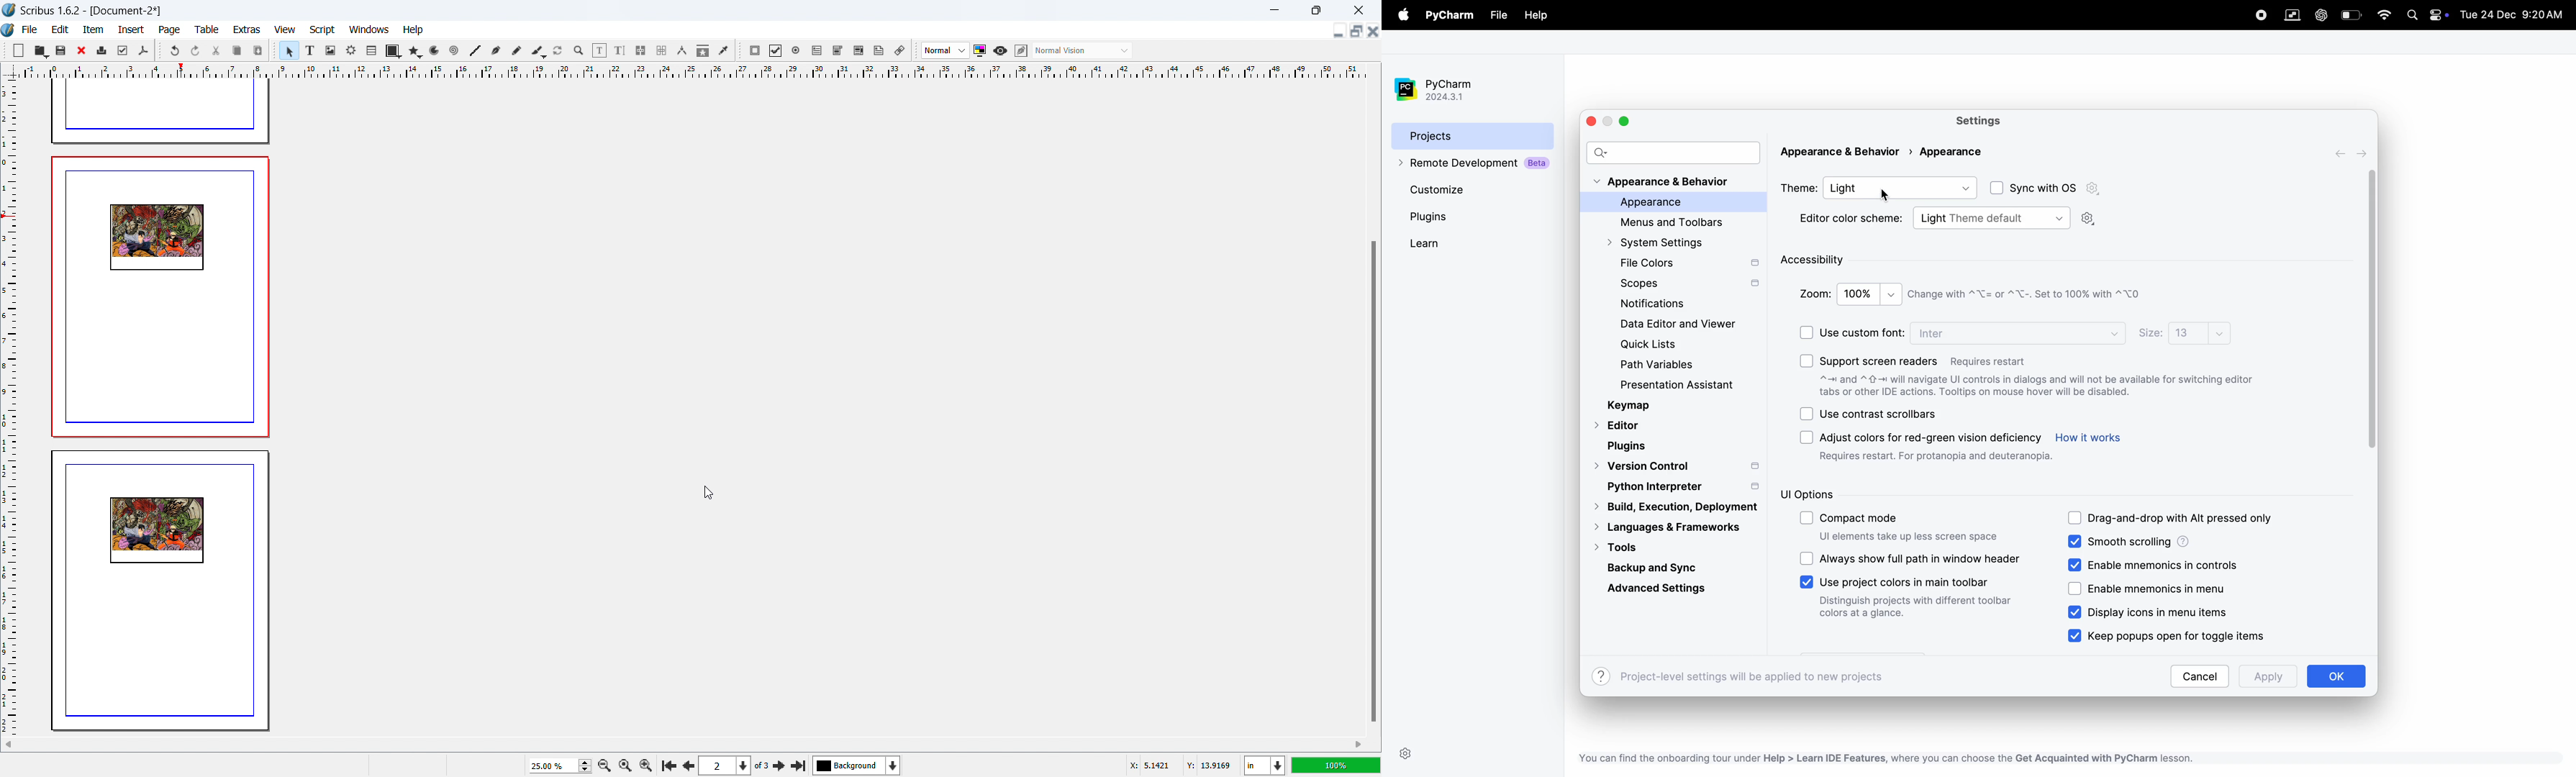  What do you see at coordinates (1000, 51) in the screenshot?
I see `preview mode` at bounding box center [1000, 51].